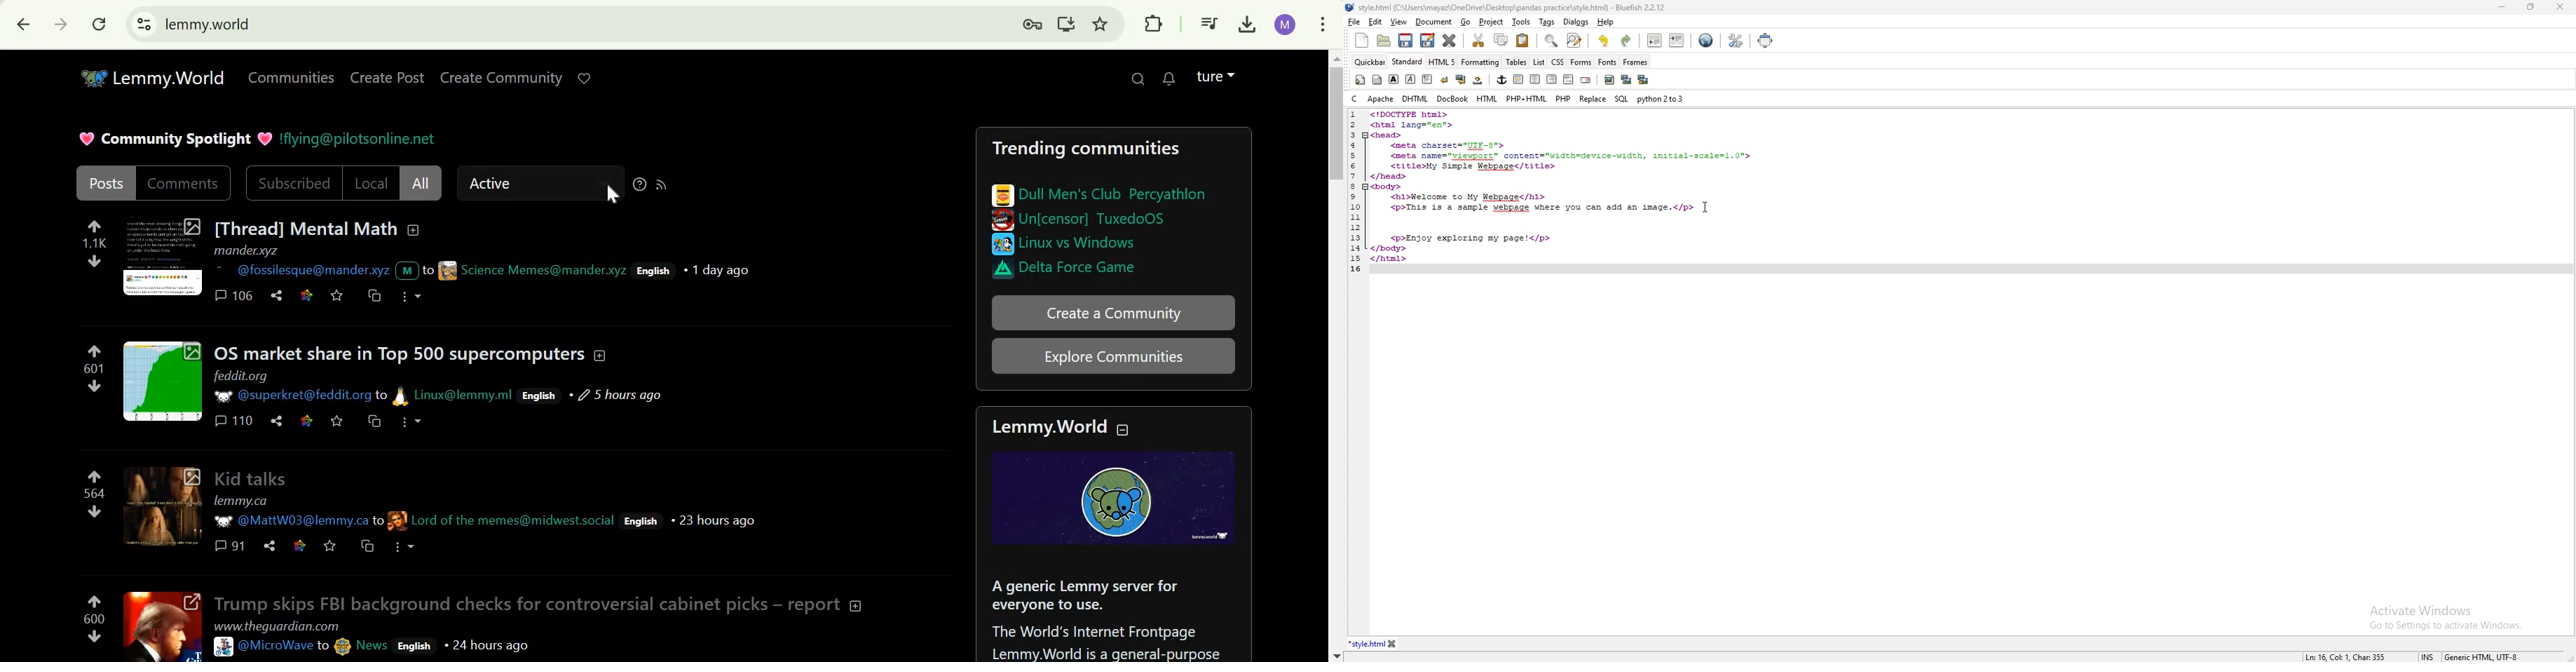 The width and height of the screenshot is (2576, 672). I want to click on save as, so click(1427, 41).